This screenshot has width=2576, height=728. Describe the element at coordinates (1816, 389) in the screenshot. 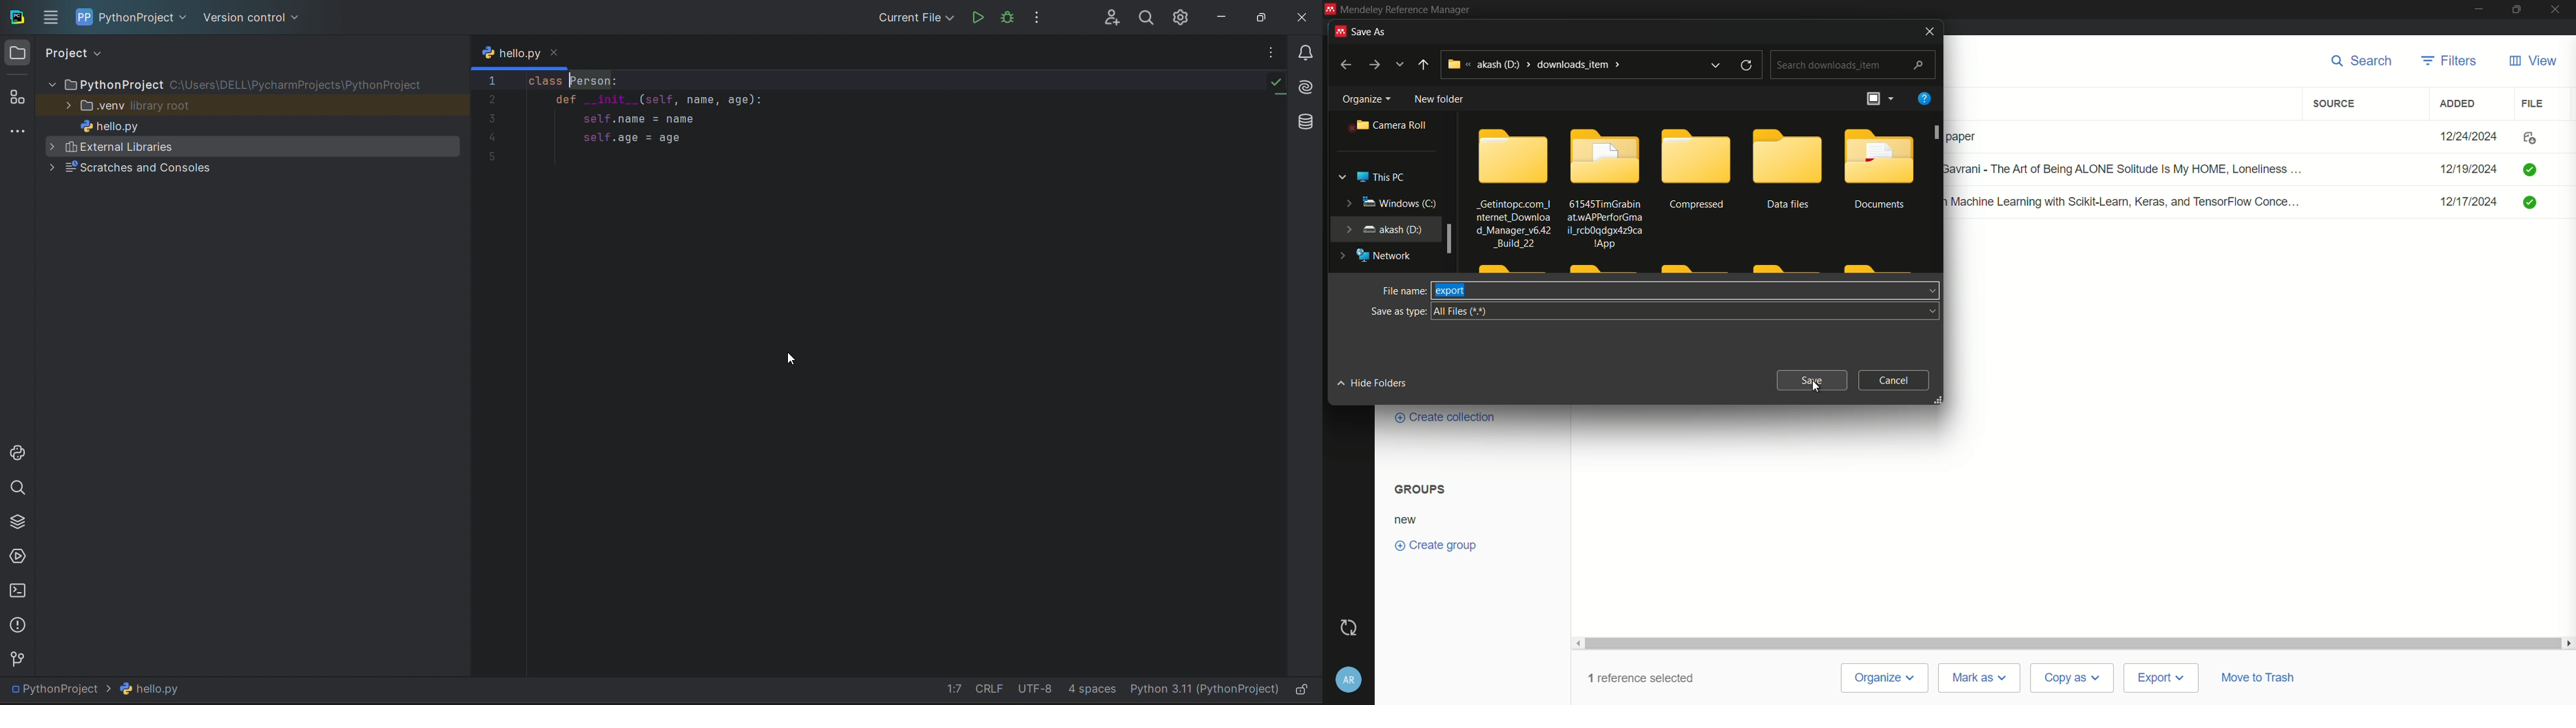

I see `cursor` at that location.